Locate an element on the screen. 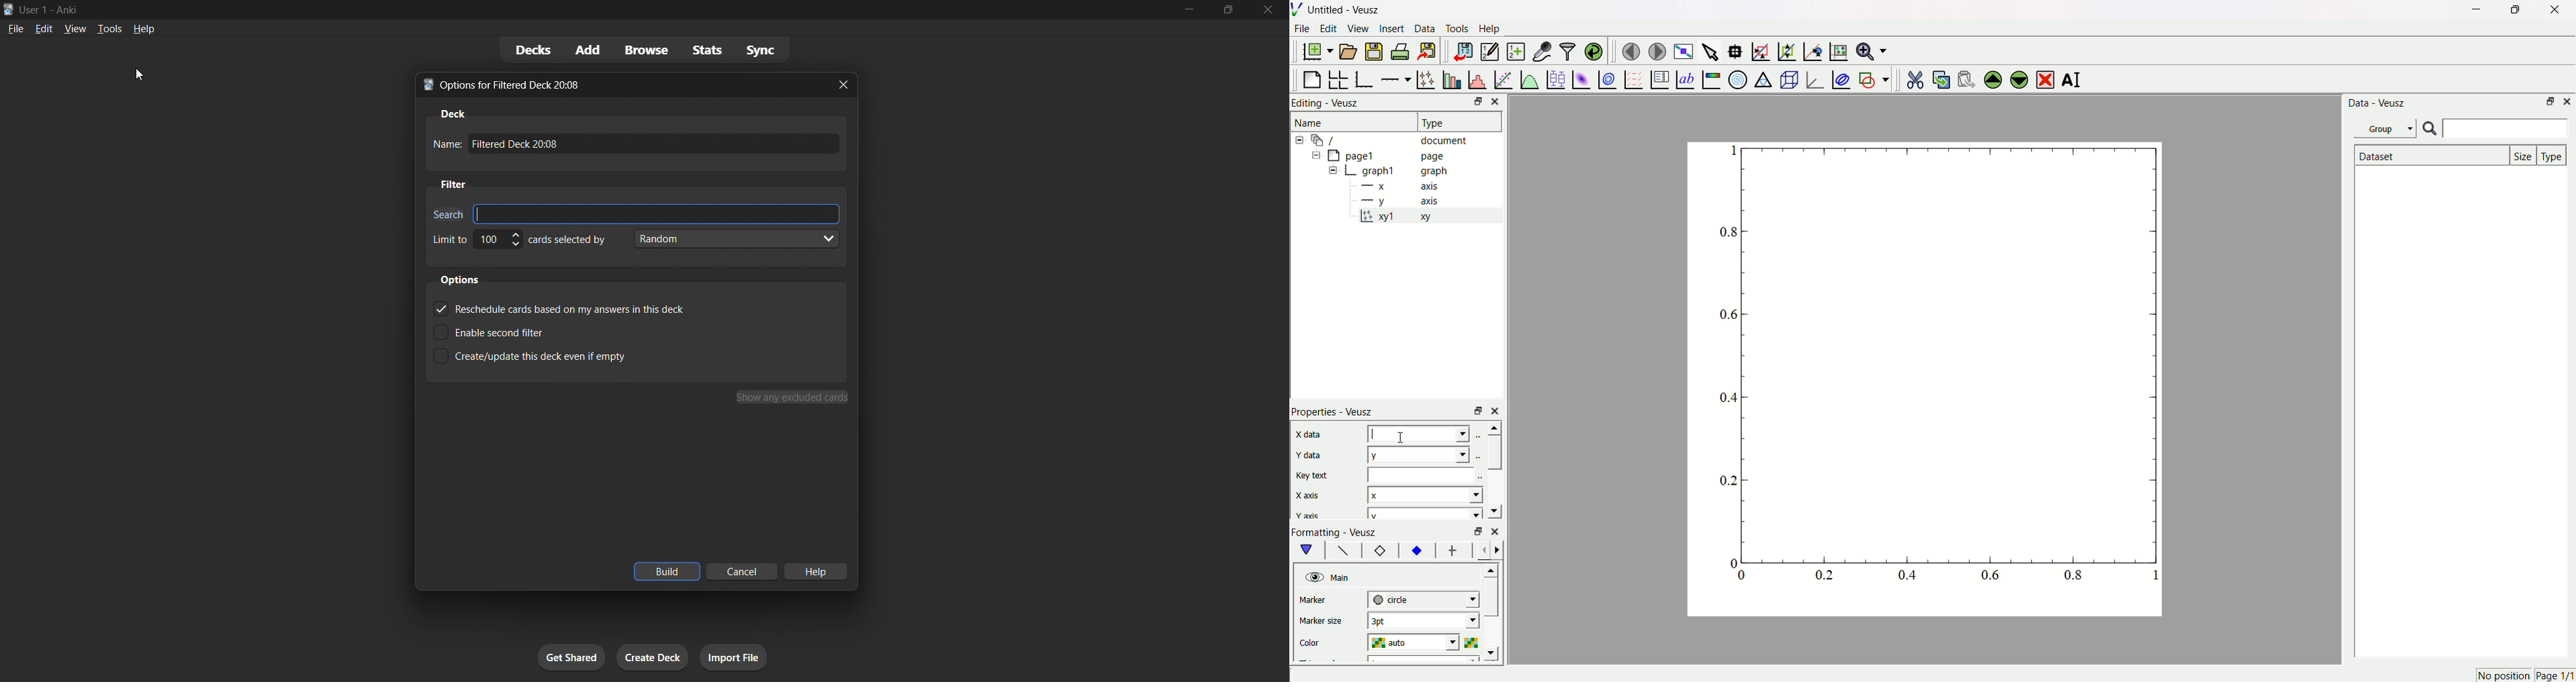 The height and width of the screenshot is (700, 2576). search is located at coordinates (445, 214).